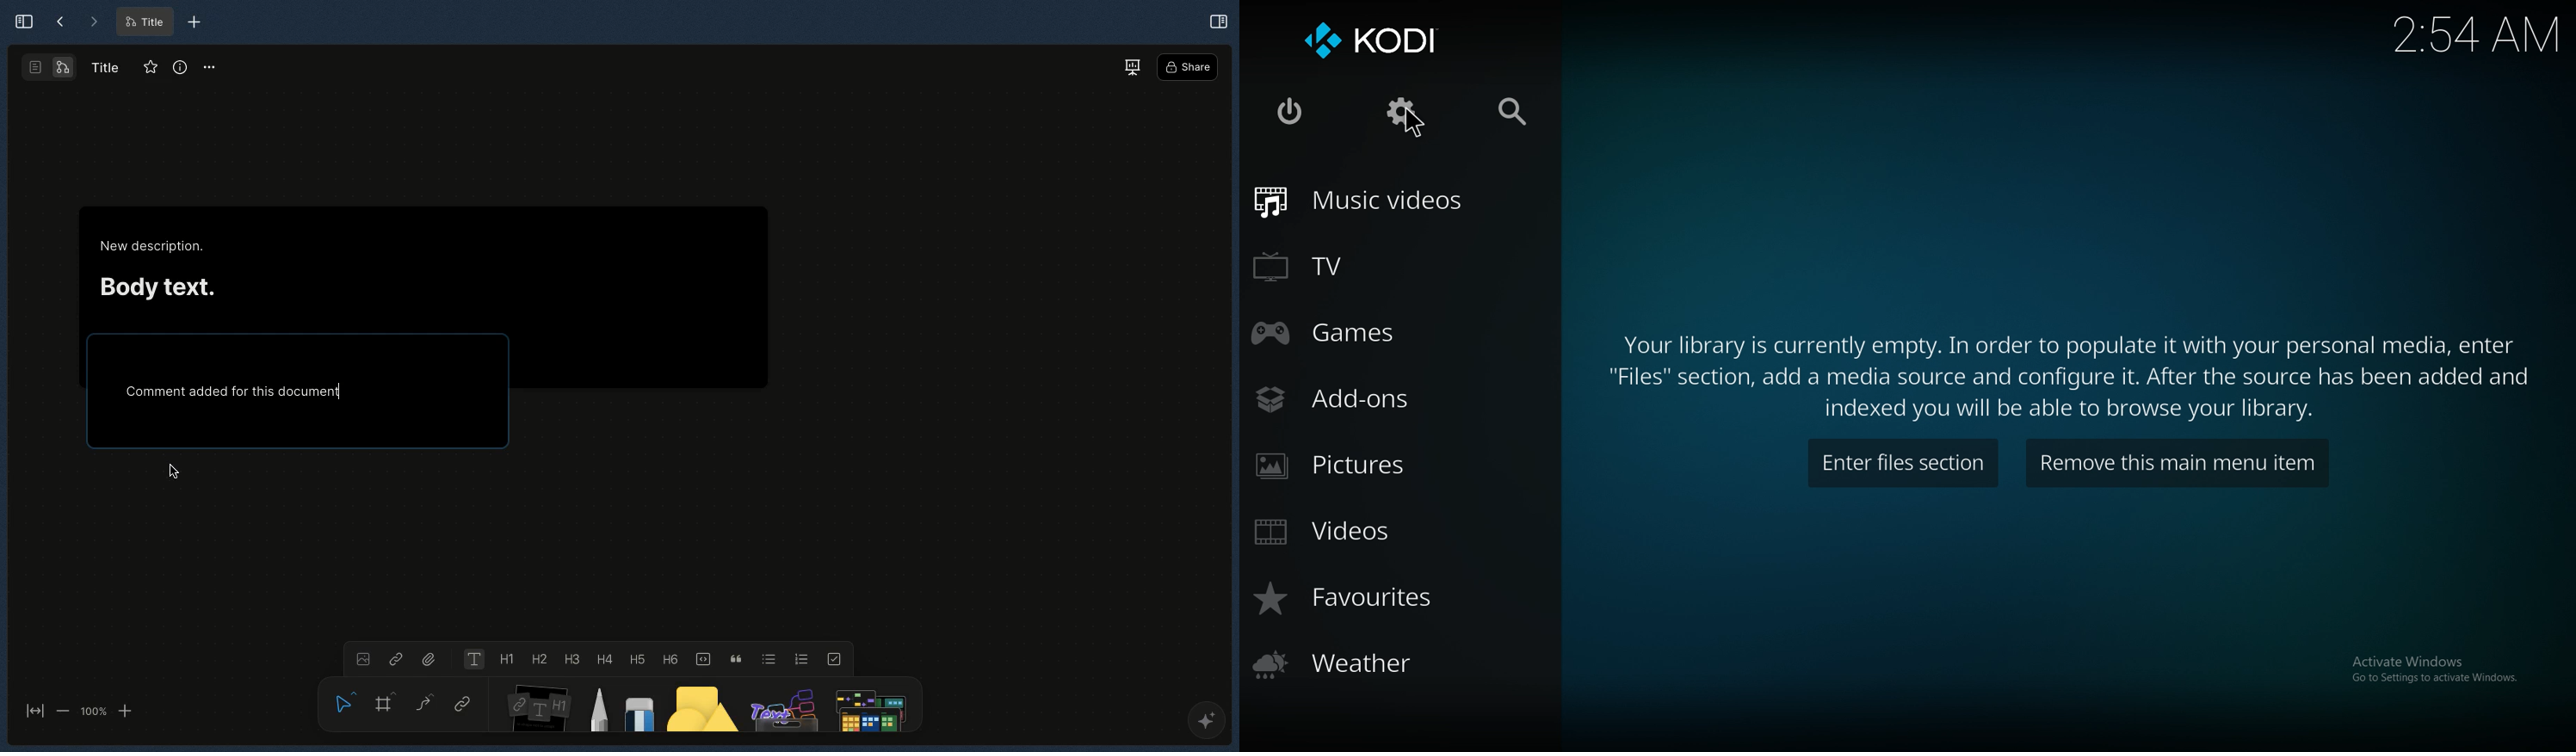 The height and width of the screenshot is (756, 2576). I want to click on Curve, so click(423, 701).